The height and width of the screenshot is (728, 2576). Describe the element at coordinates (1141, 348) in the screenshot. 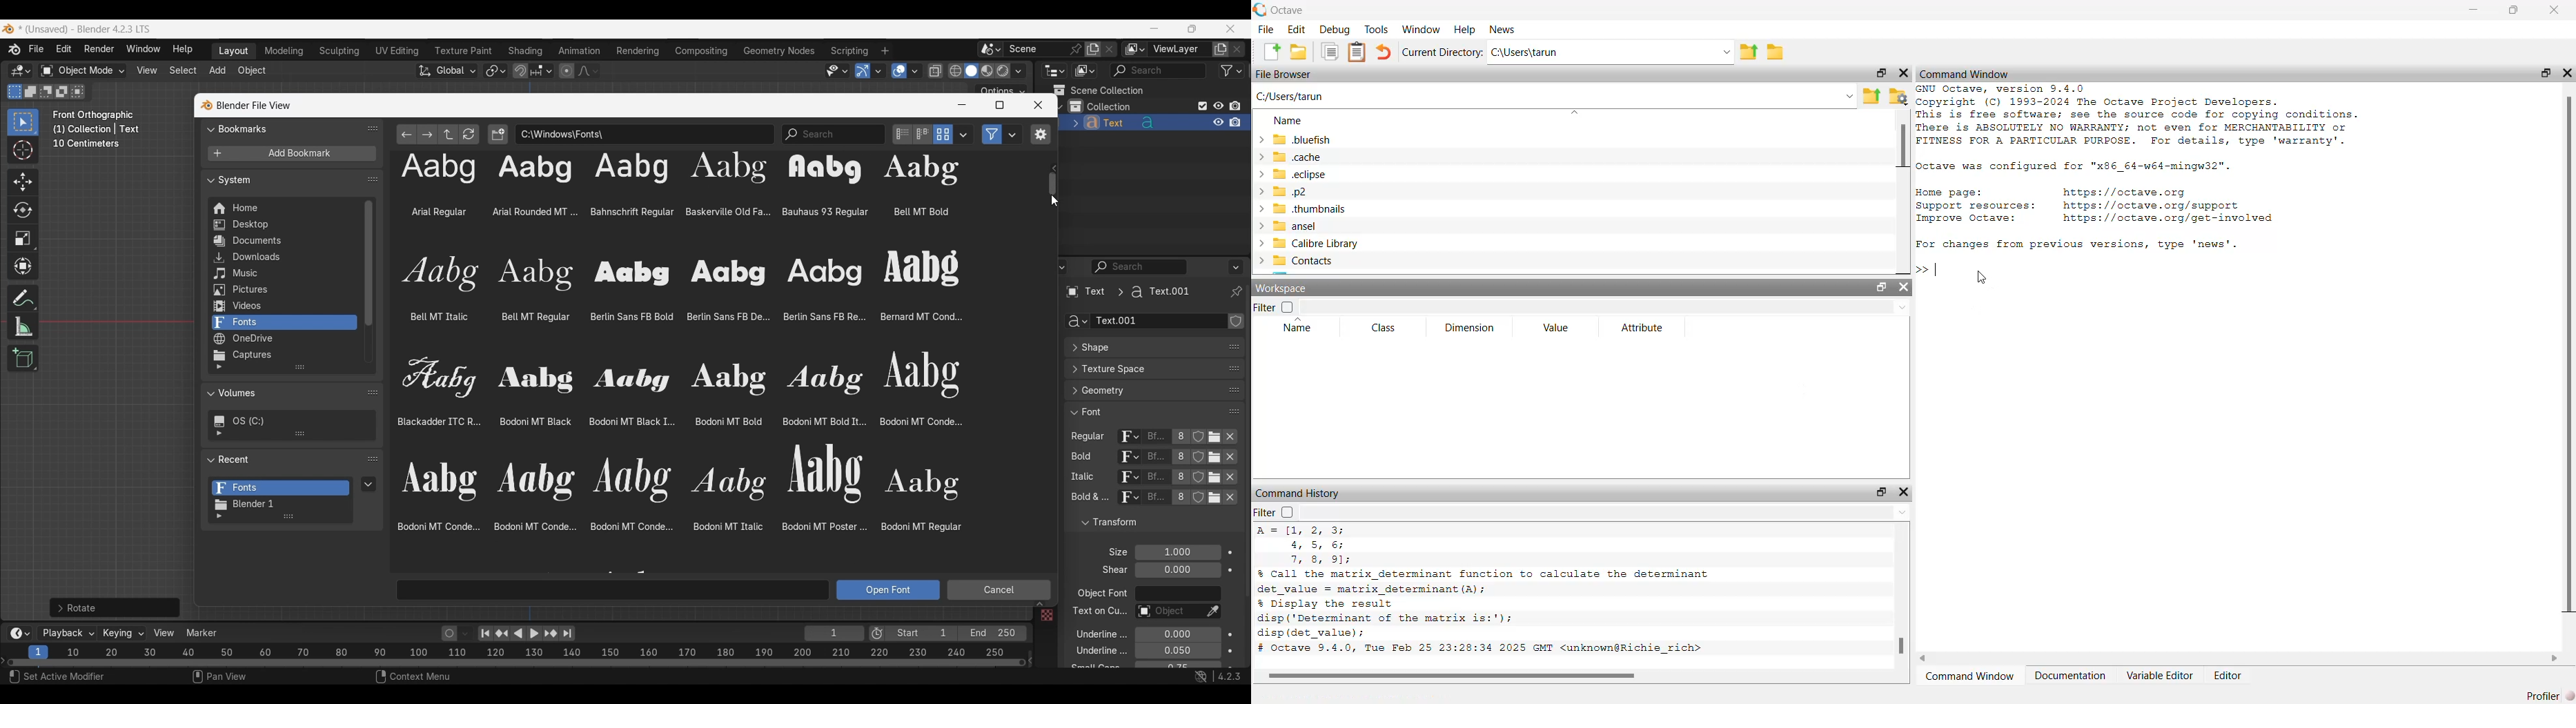

I see `Click to expand Shape` at that location.